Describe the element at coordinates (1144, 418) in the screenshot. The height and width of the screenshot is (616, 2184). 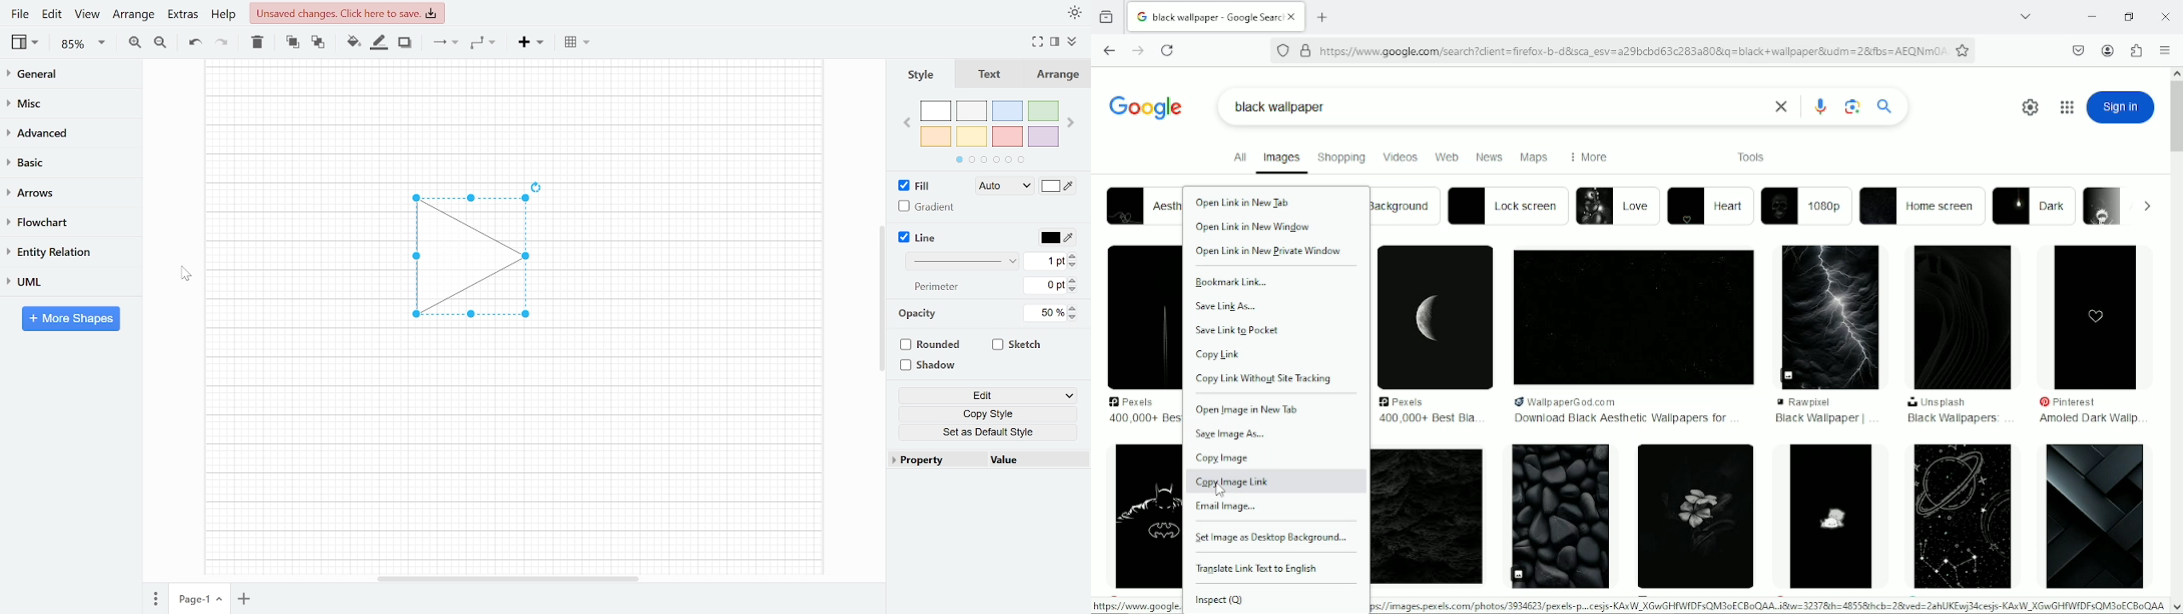
I see `400,000+ best bia` at that location.